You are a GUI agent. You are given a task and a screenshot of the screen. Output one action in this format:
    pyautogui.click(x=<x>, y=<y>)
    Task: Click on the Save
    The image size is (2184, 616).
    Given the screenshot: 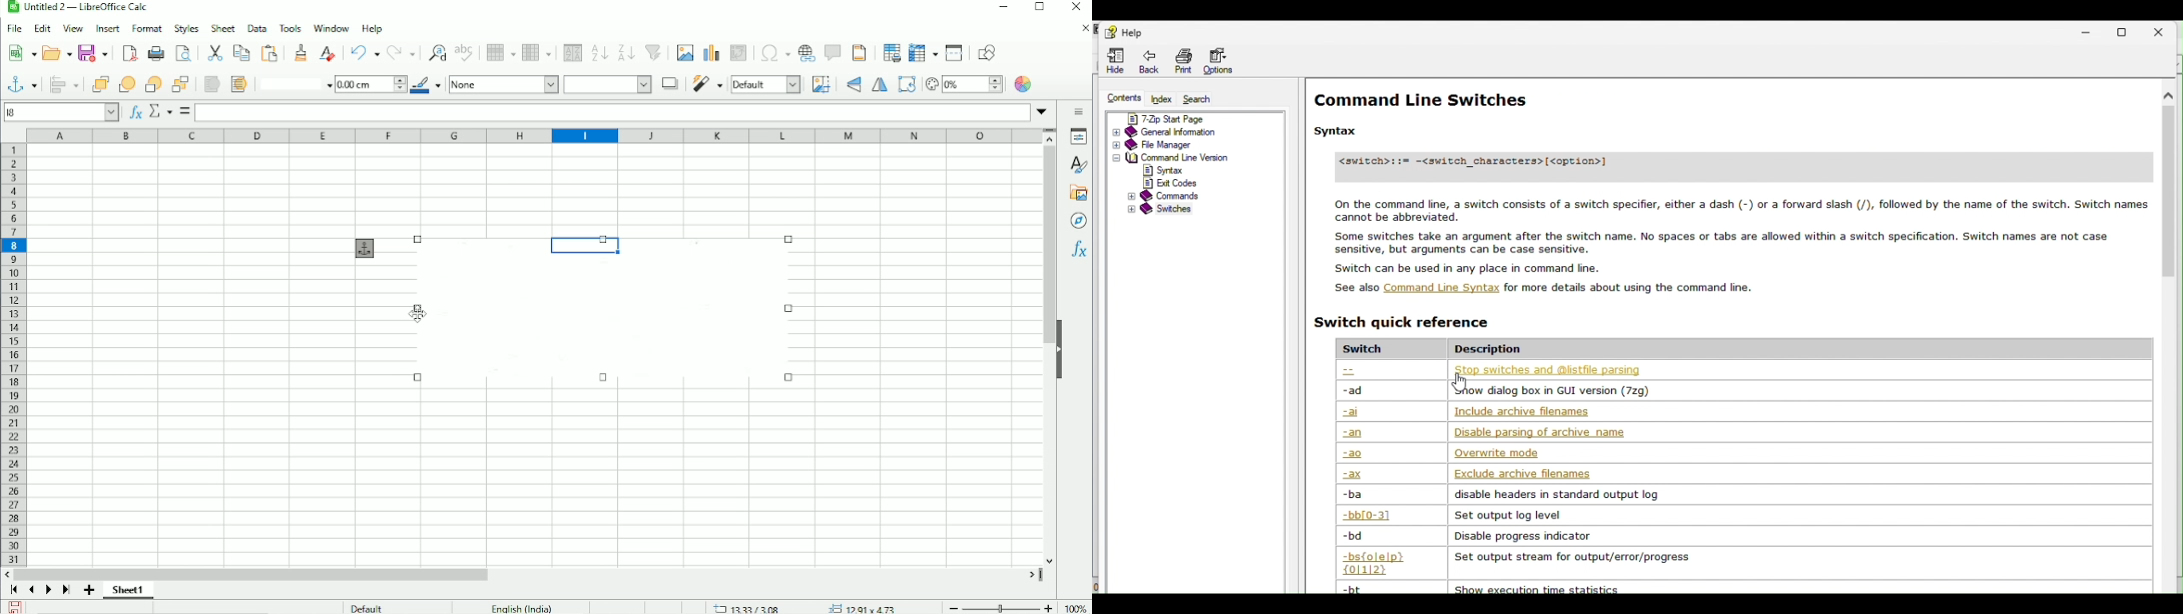 What is the action you would take?
    pyautogui.click(x=93, y=54)
    